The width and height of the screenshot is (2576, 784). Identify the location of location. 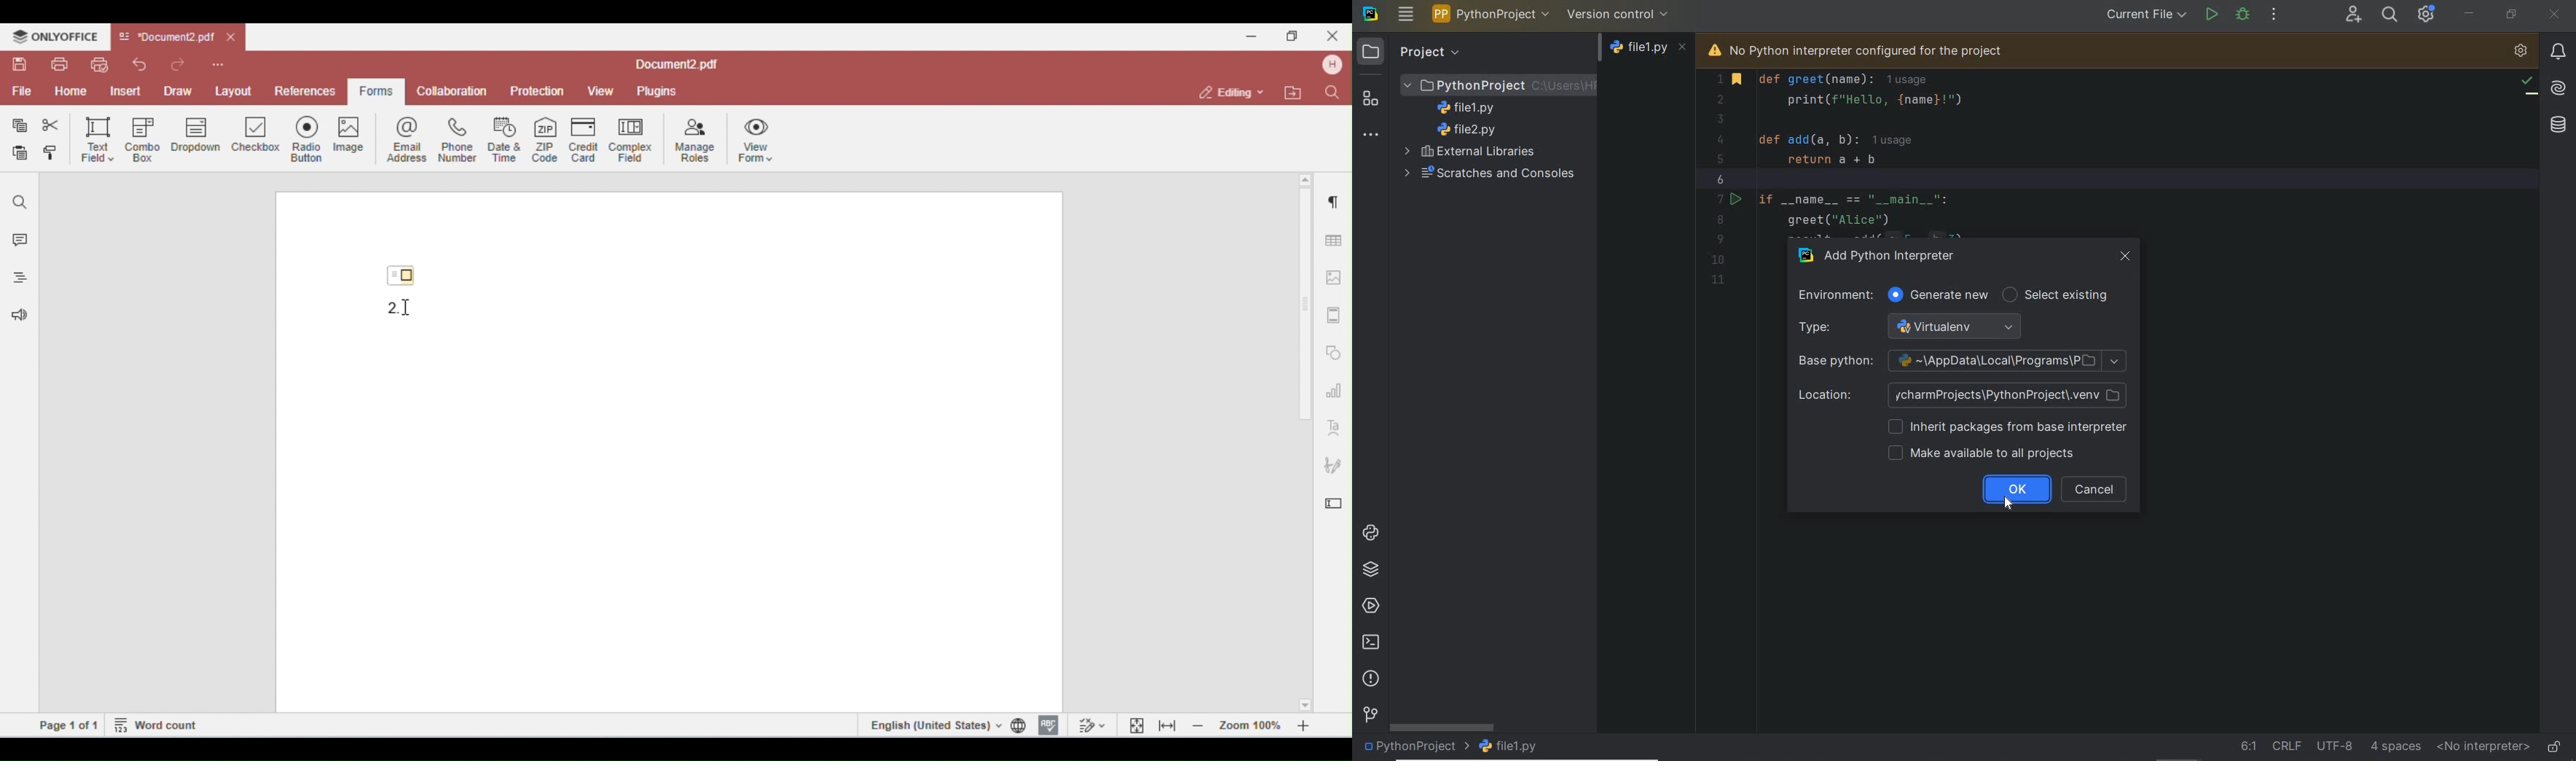
(1963, 395).